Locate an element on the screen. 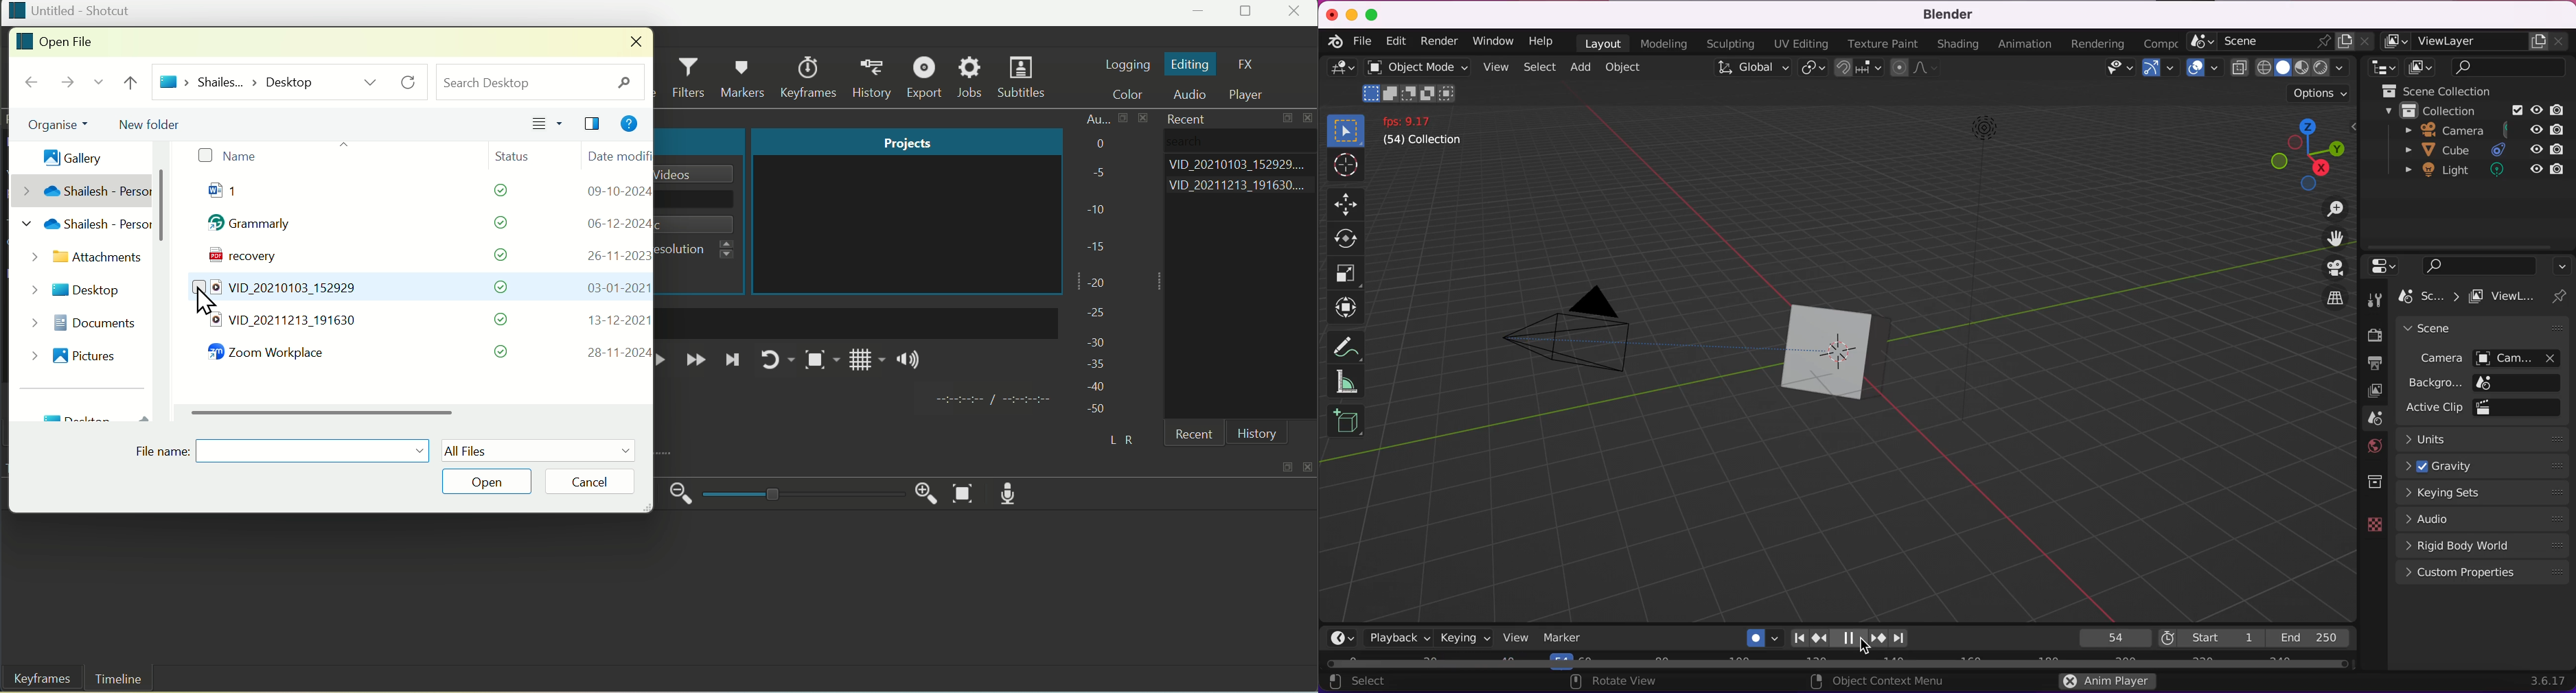 This screenshot has width=2576, height=700. select box is located at coordinates (1348, 130).